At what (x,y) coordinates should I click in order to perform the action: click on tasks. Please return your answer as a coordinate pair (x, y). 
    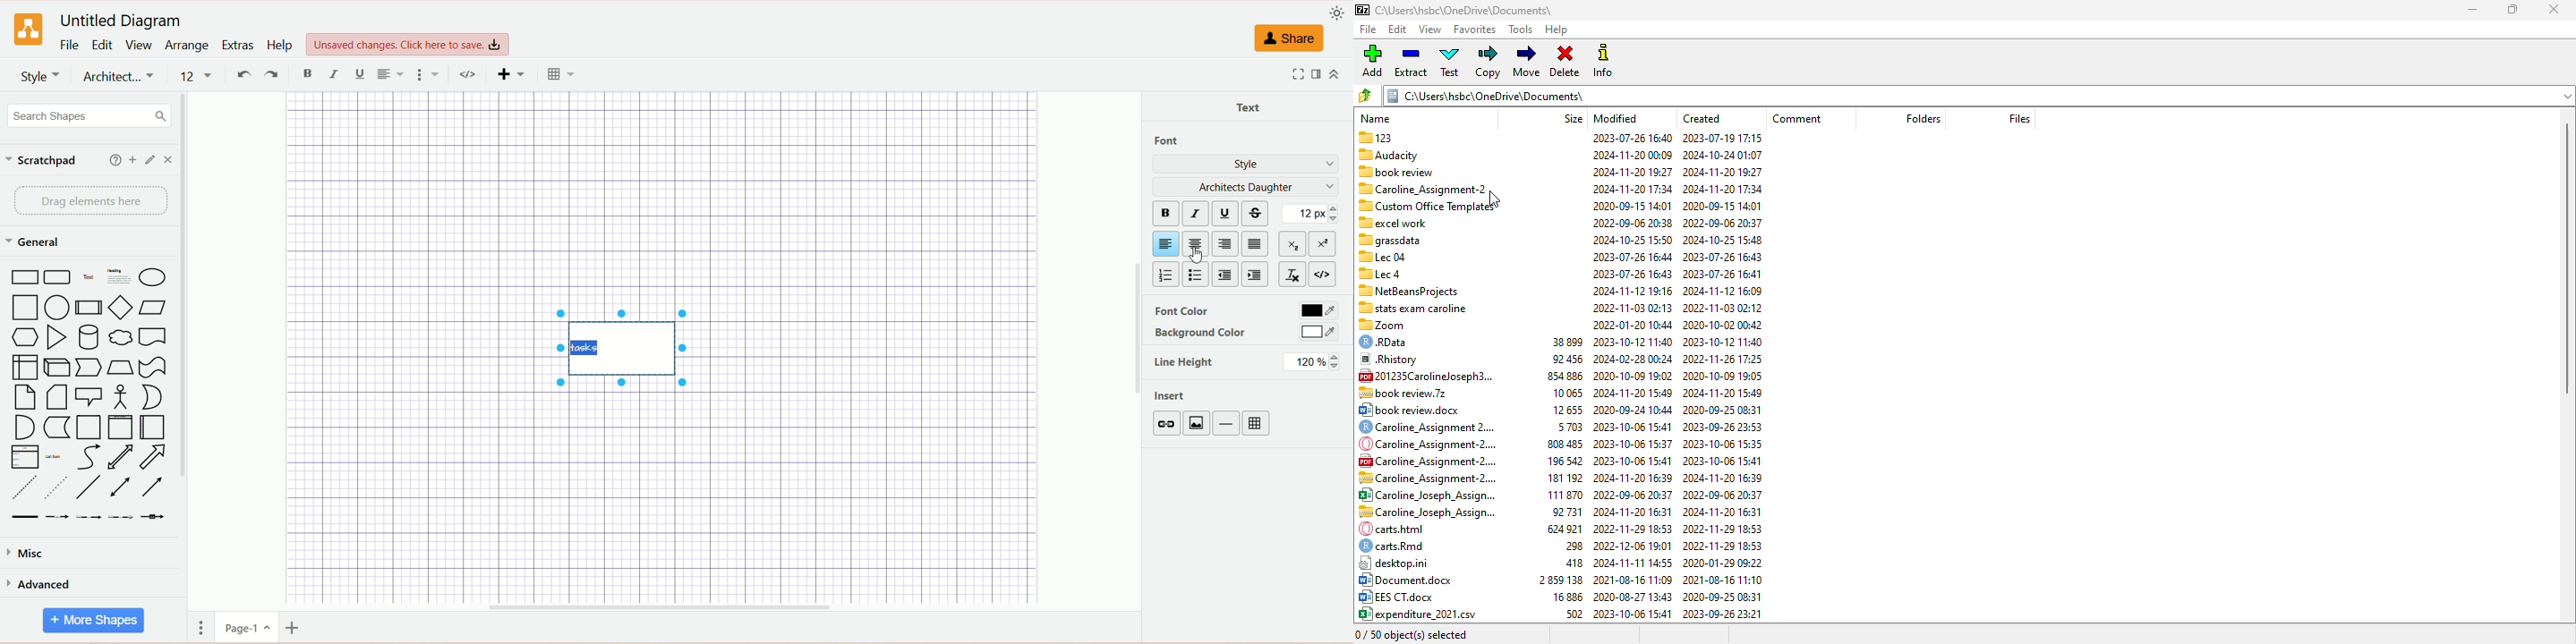
    Looking at the image, I should click on (625, 349).